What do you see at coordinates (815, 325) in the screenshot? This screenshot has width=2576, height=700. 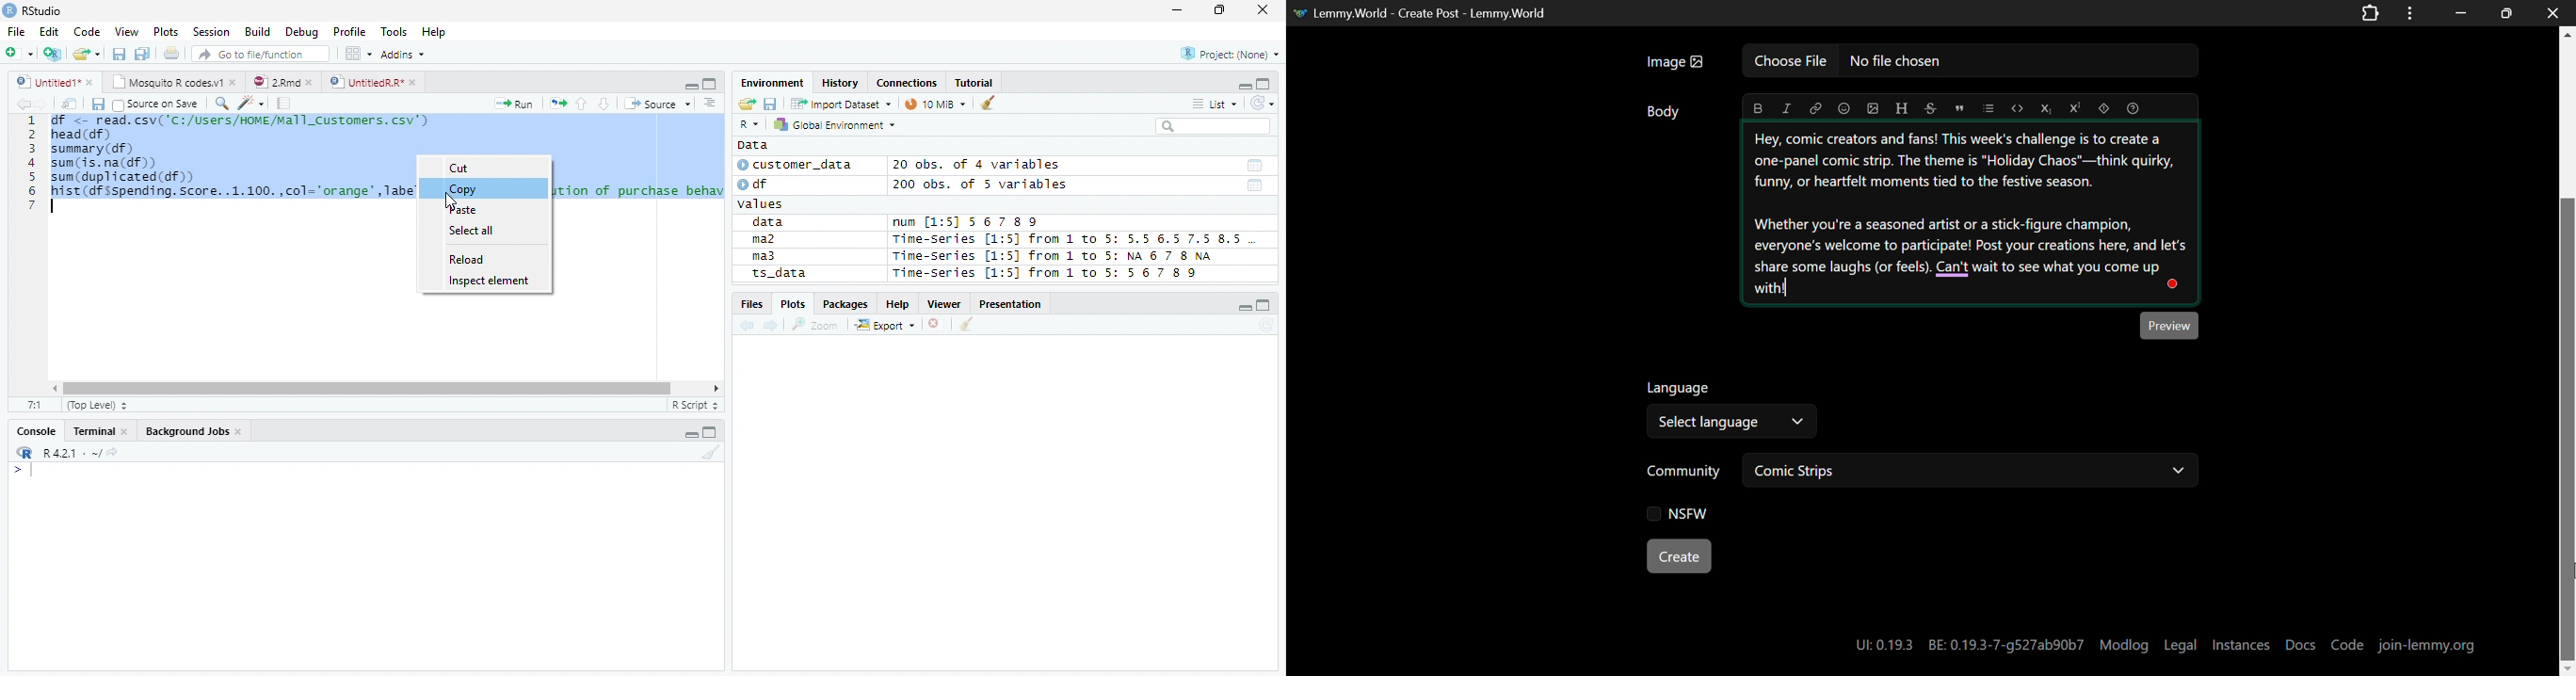 I see `Zoom` at bounding box center [815, 325].